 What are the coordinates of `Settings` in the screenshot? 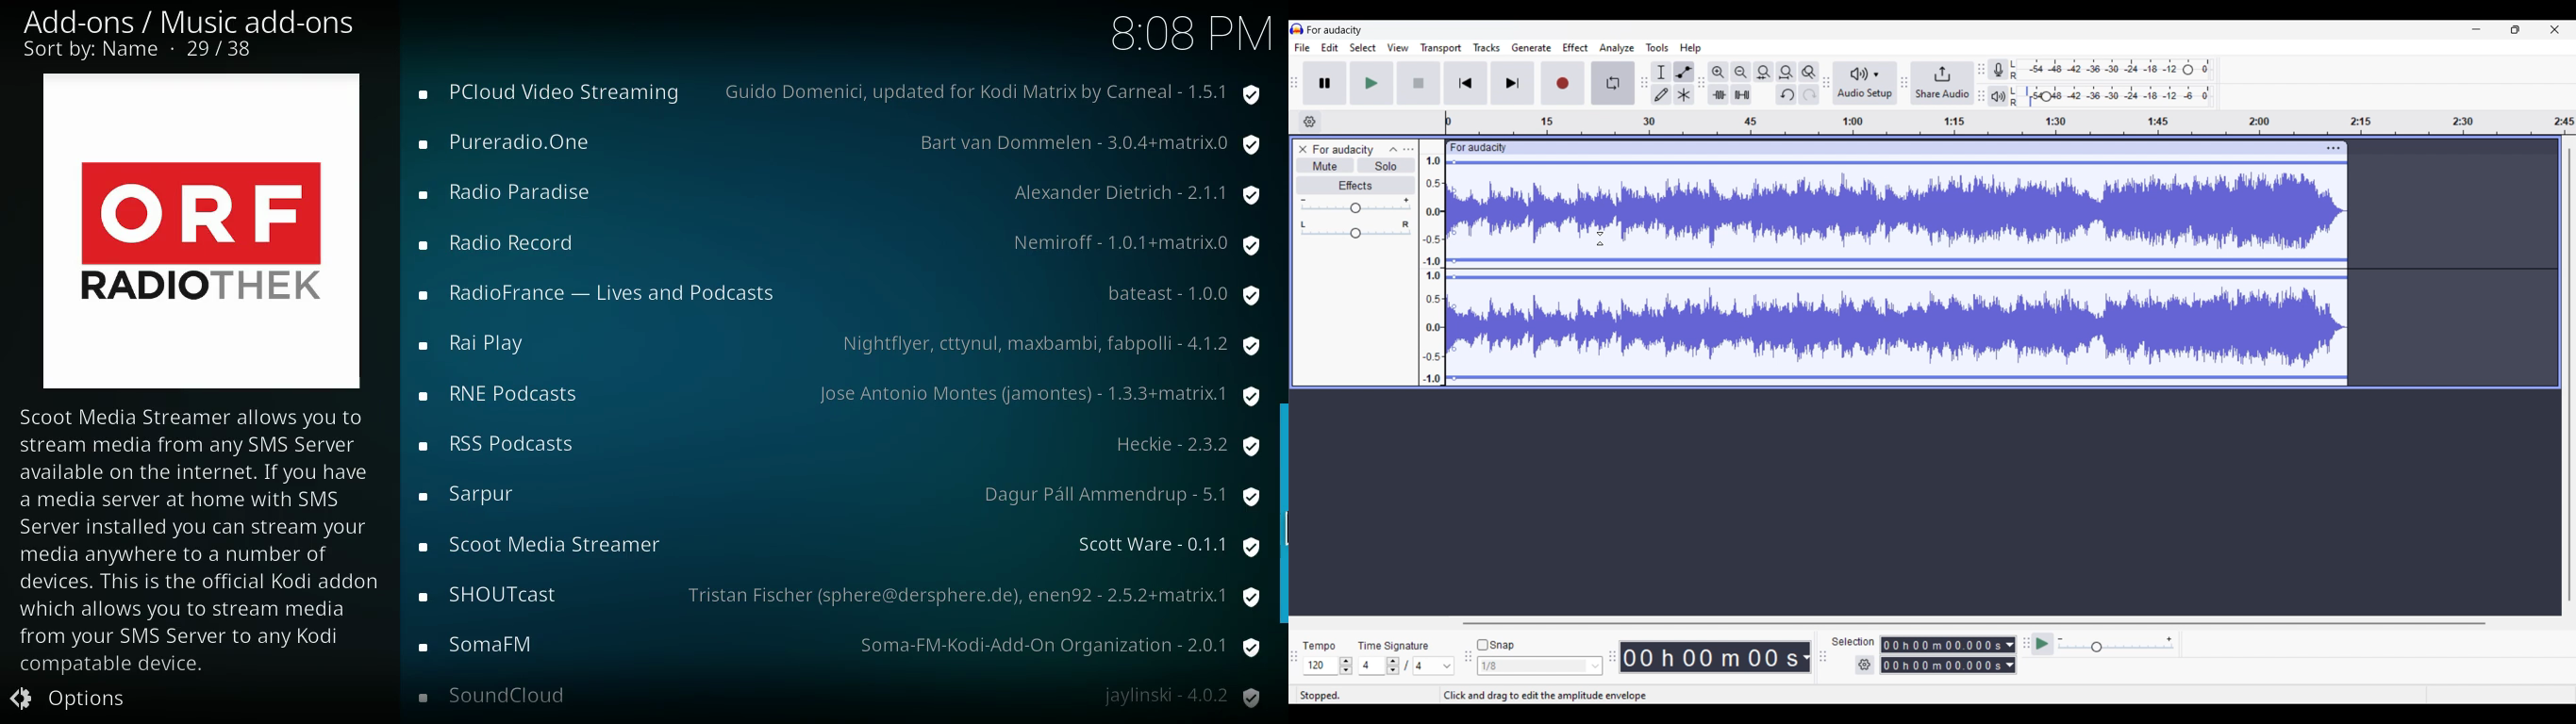 It's located at (1865, 665).